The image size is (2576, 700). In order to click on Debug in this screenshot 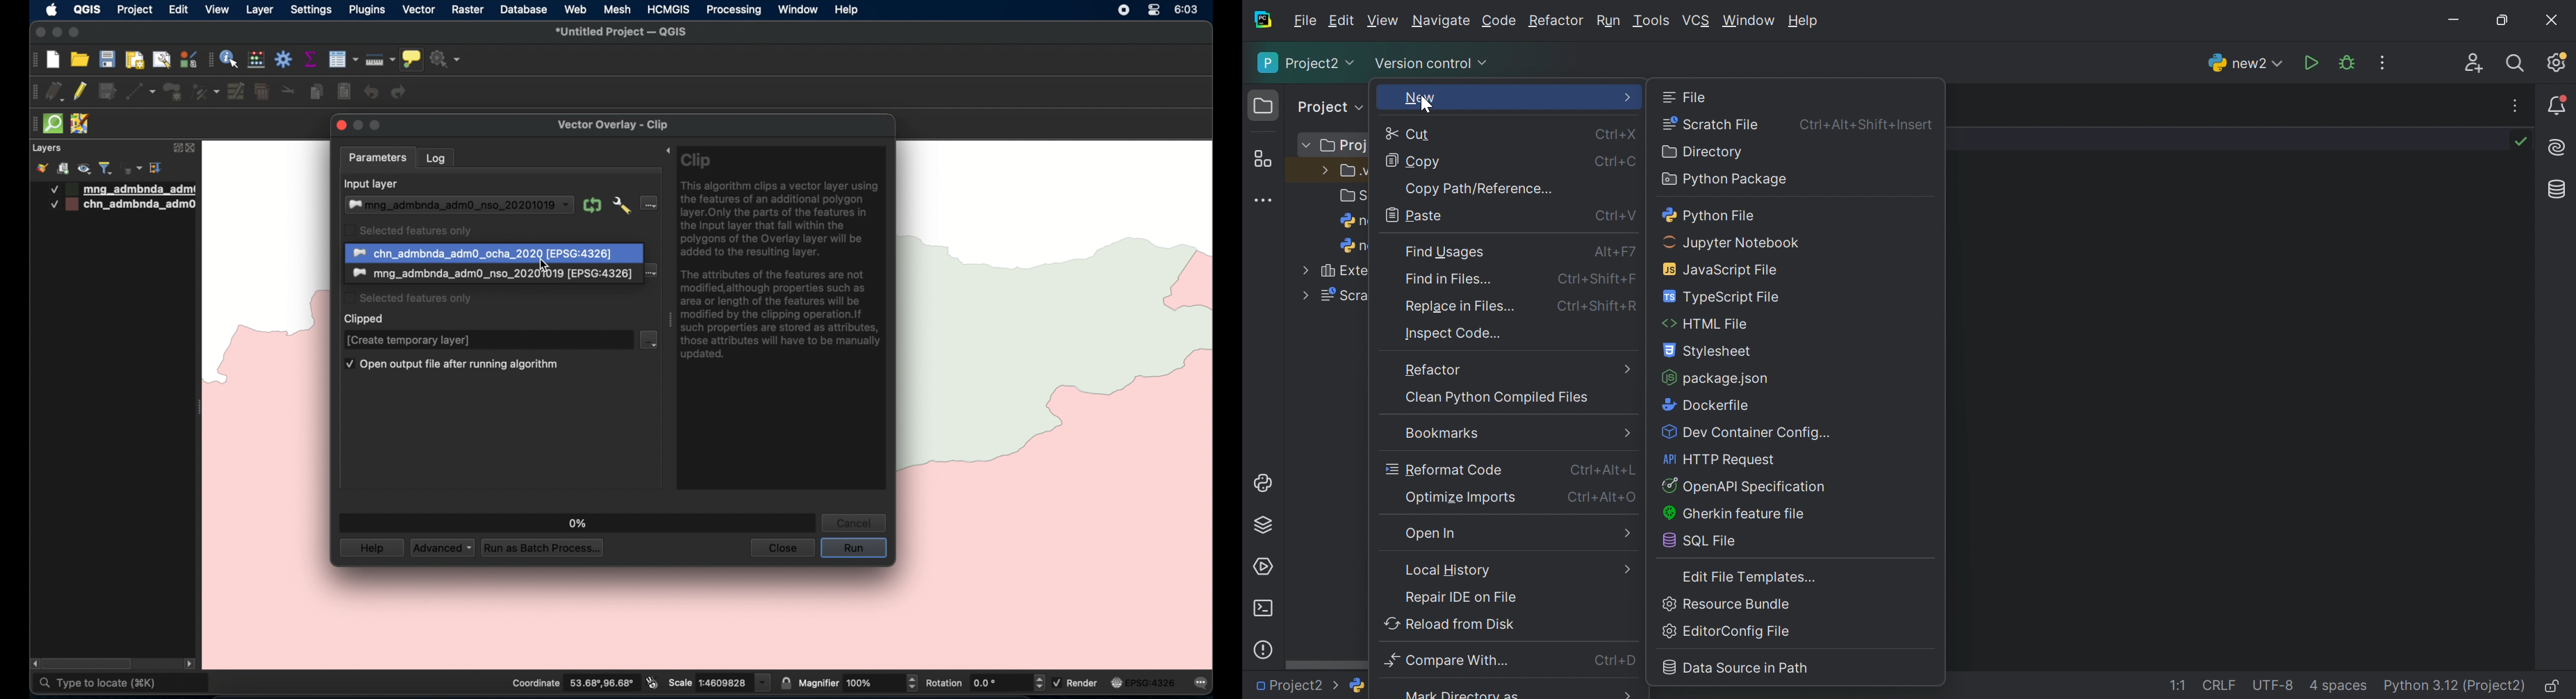, I will do `click(2346, 63)`.